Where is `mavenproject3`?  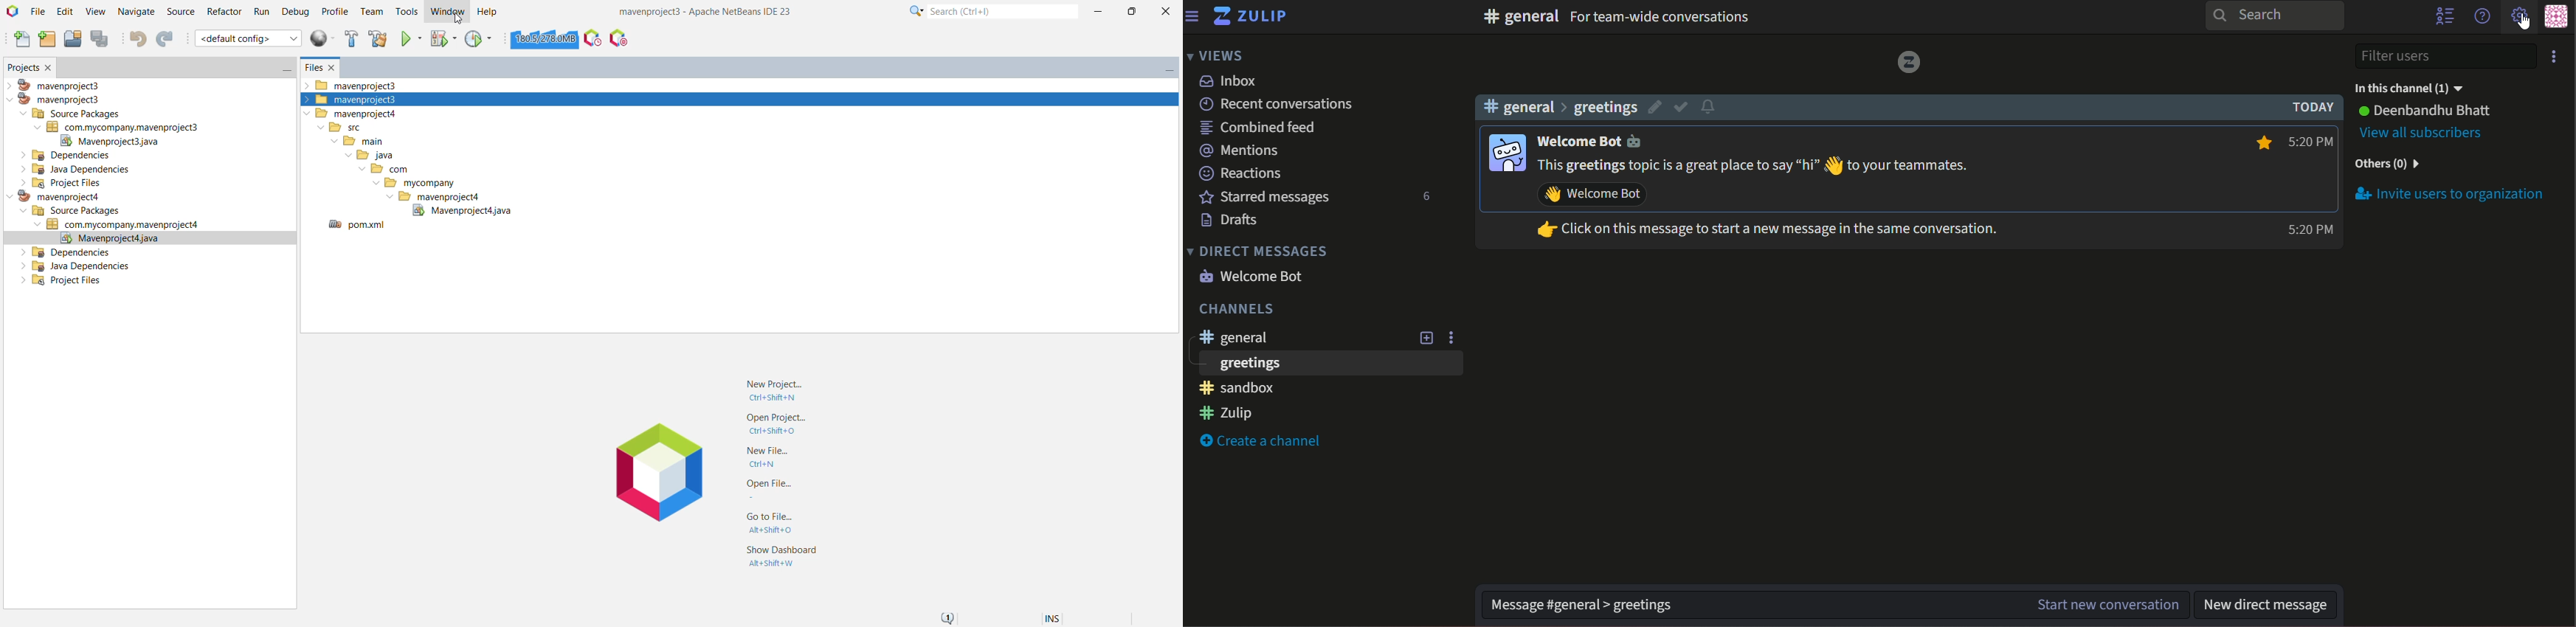 mavenproject3 is located at coordinates (56, 100).